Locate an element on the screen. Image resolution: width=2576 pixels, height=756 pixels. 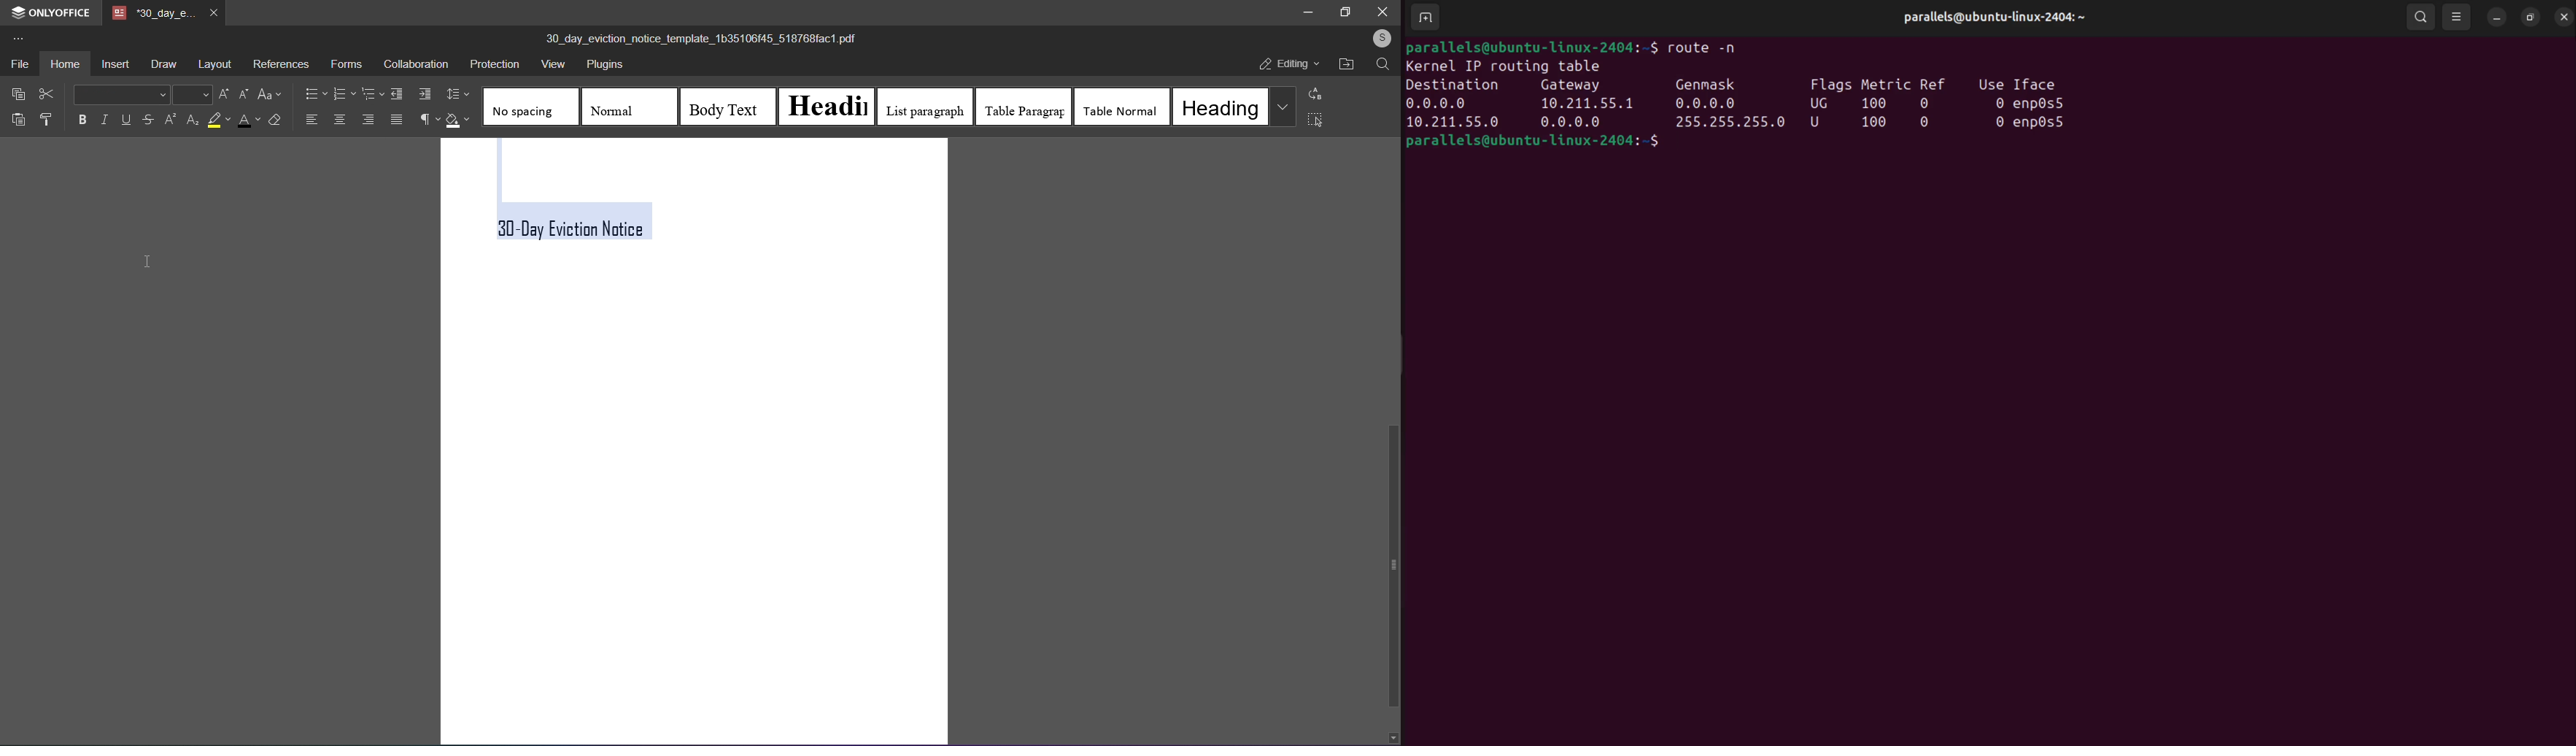
forms is located at coordinates (344, 64).